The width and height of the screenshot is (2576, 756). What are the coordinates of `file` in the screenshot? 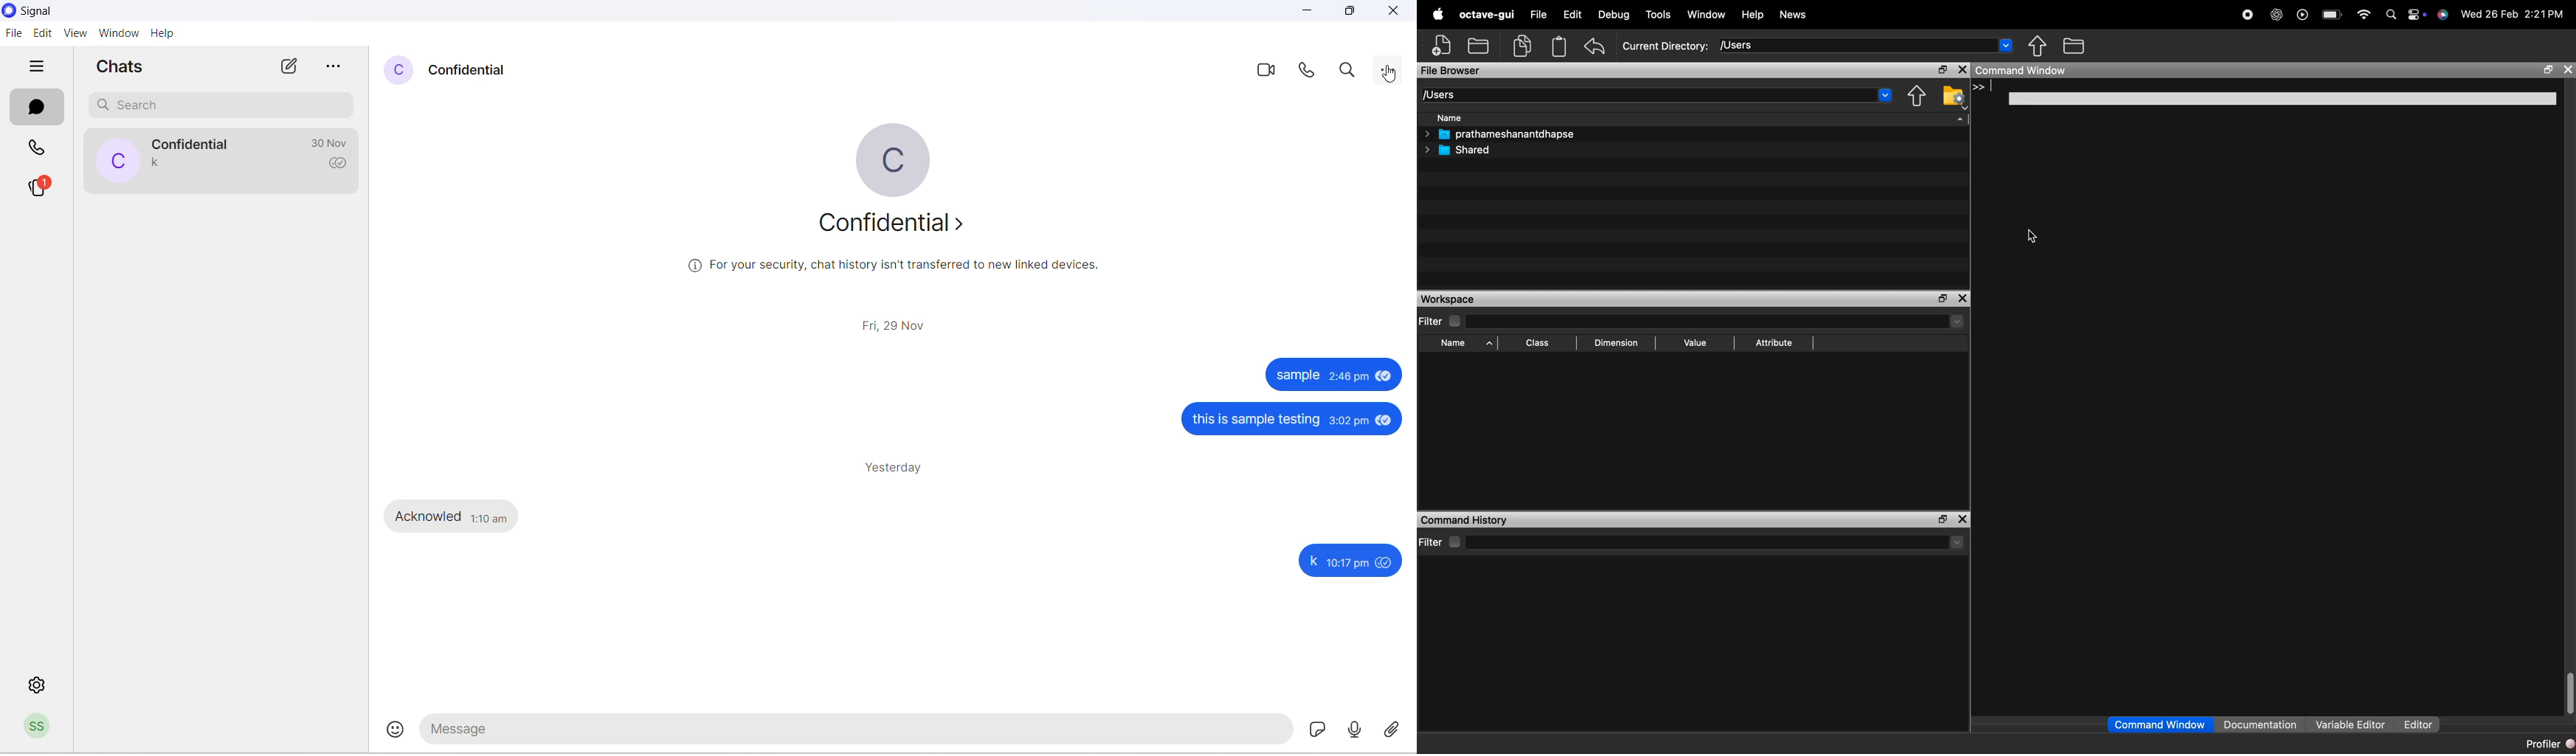 It's located at (13, 34).